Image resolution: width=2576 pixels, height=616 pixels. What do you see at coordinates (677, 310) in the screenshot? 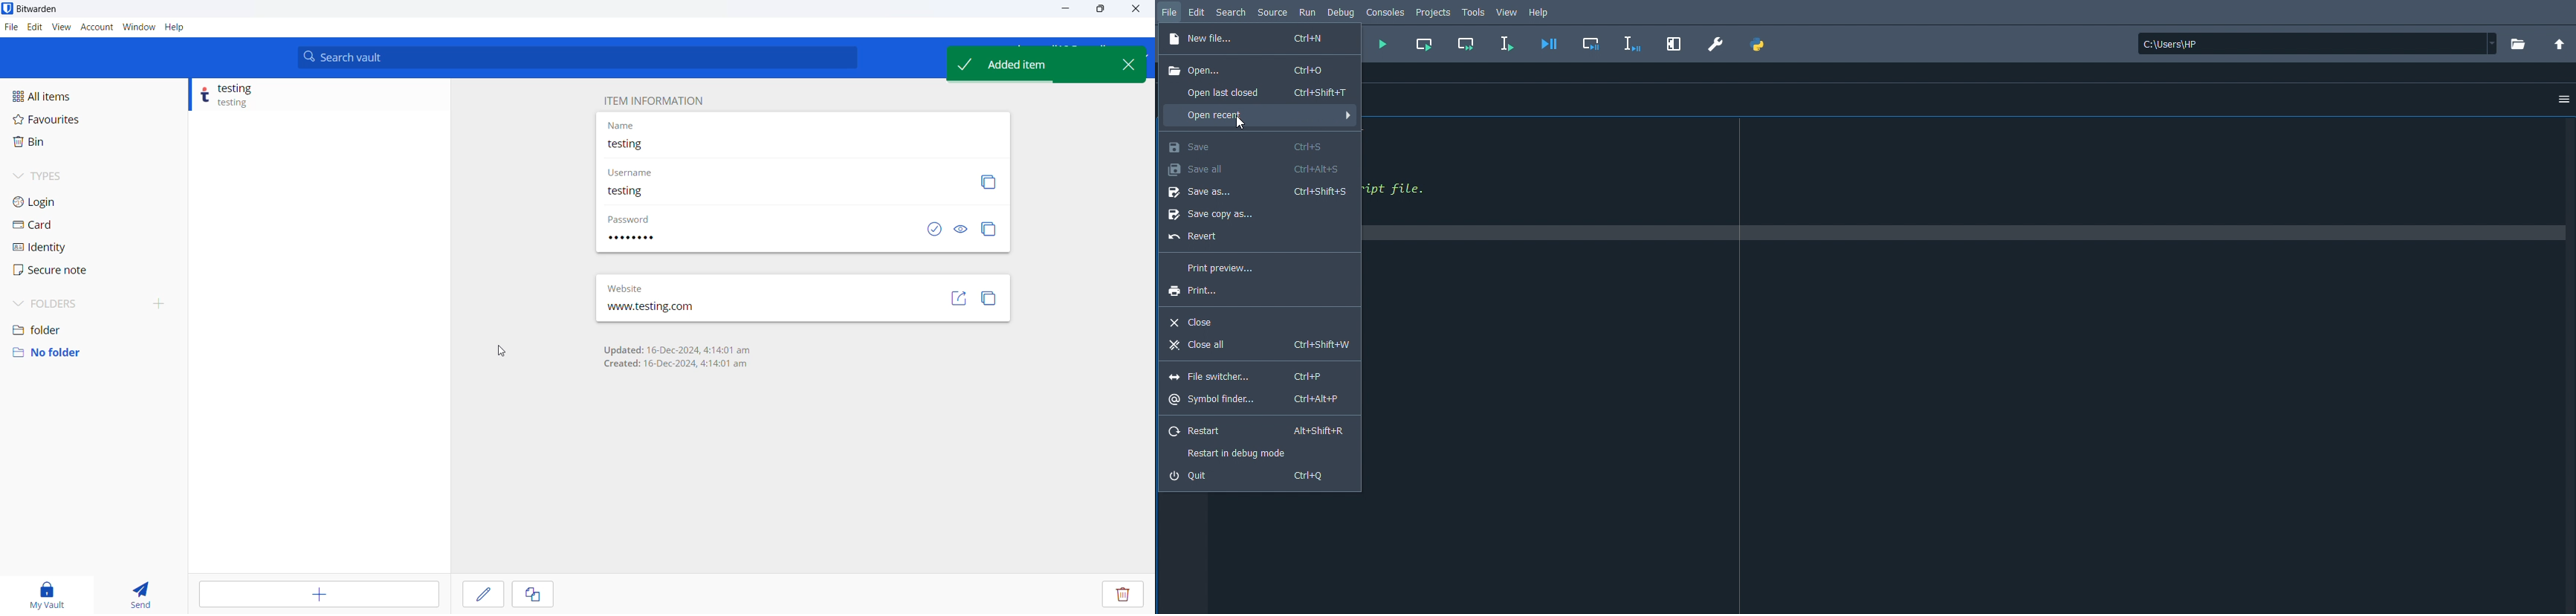
I see `website URL "www.testing.com"` at bounding box center [677, 310].